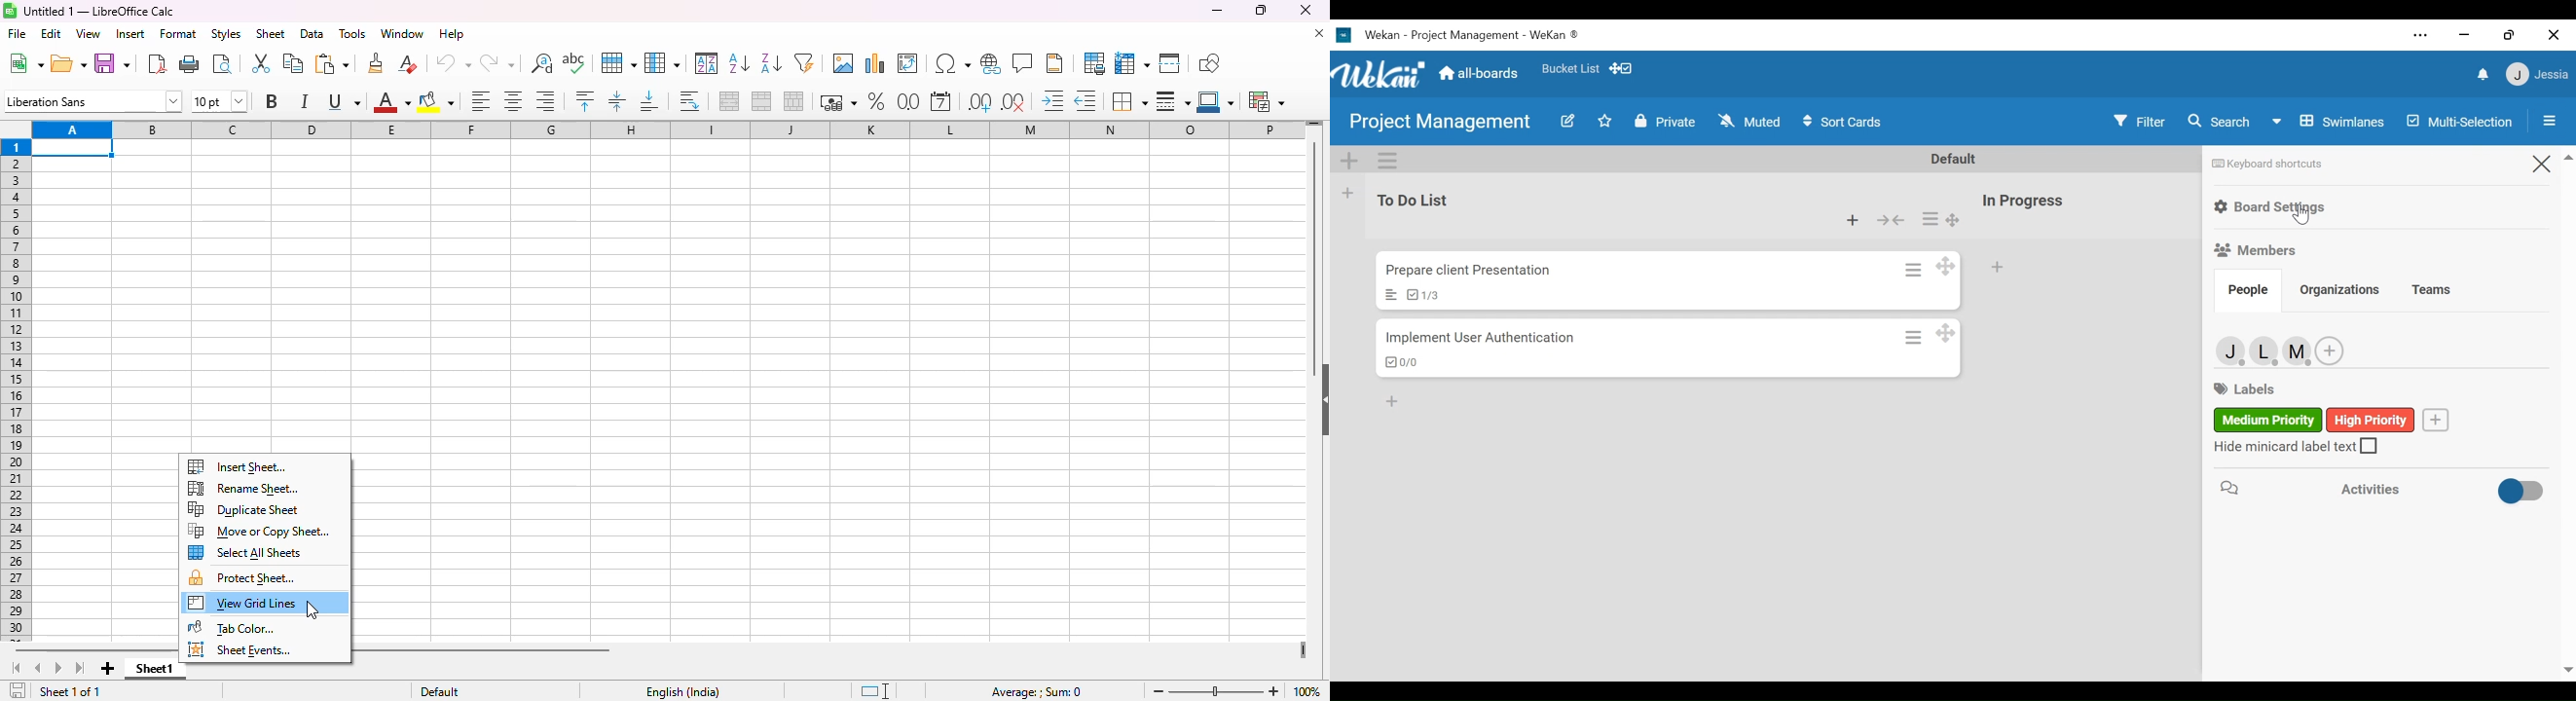 This screenshot has width=2576, height=728. What do you see at coordinates (619, 62) in the screenshot?
I see `row` at bounding box center [619, 62].